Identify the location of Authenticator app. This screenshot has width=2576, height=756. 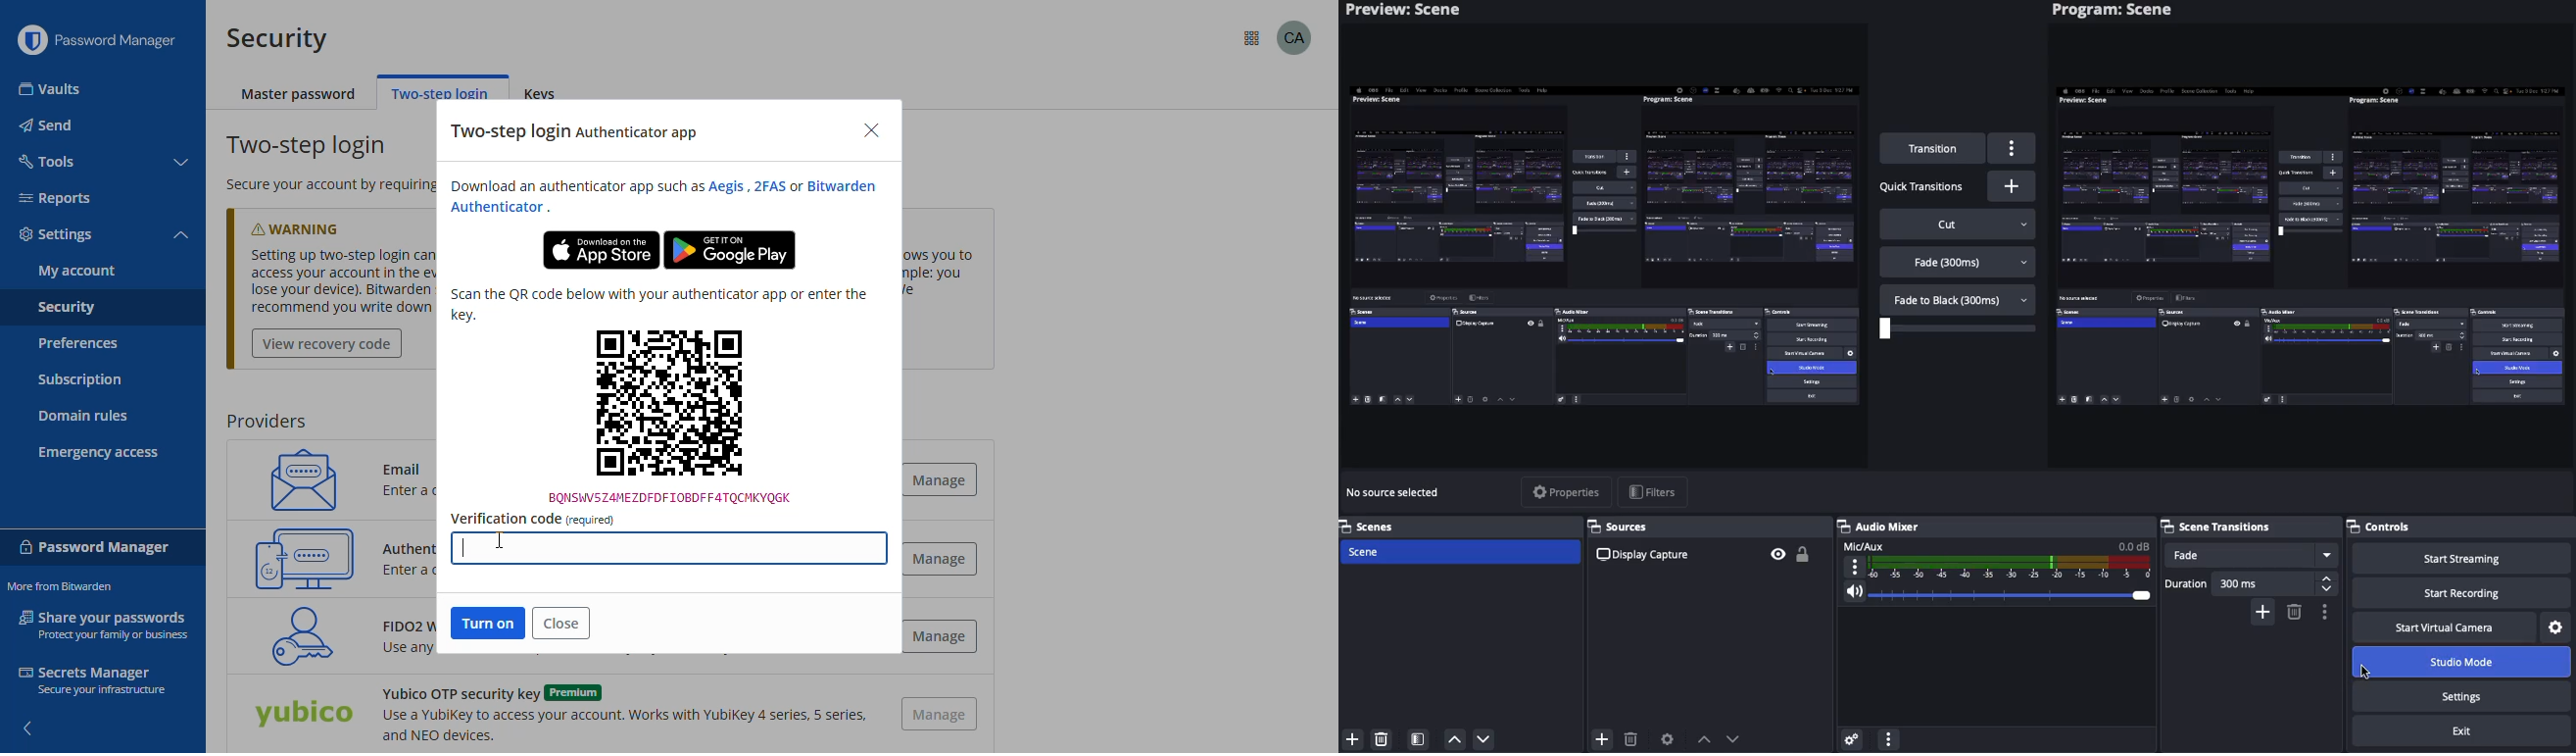
(413, 546).